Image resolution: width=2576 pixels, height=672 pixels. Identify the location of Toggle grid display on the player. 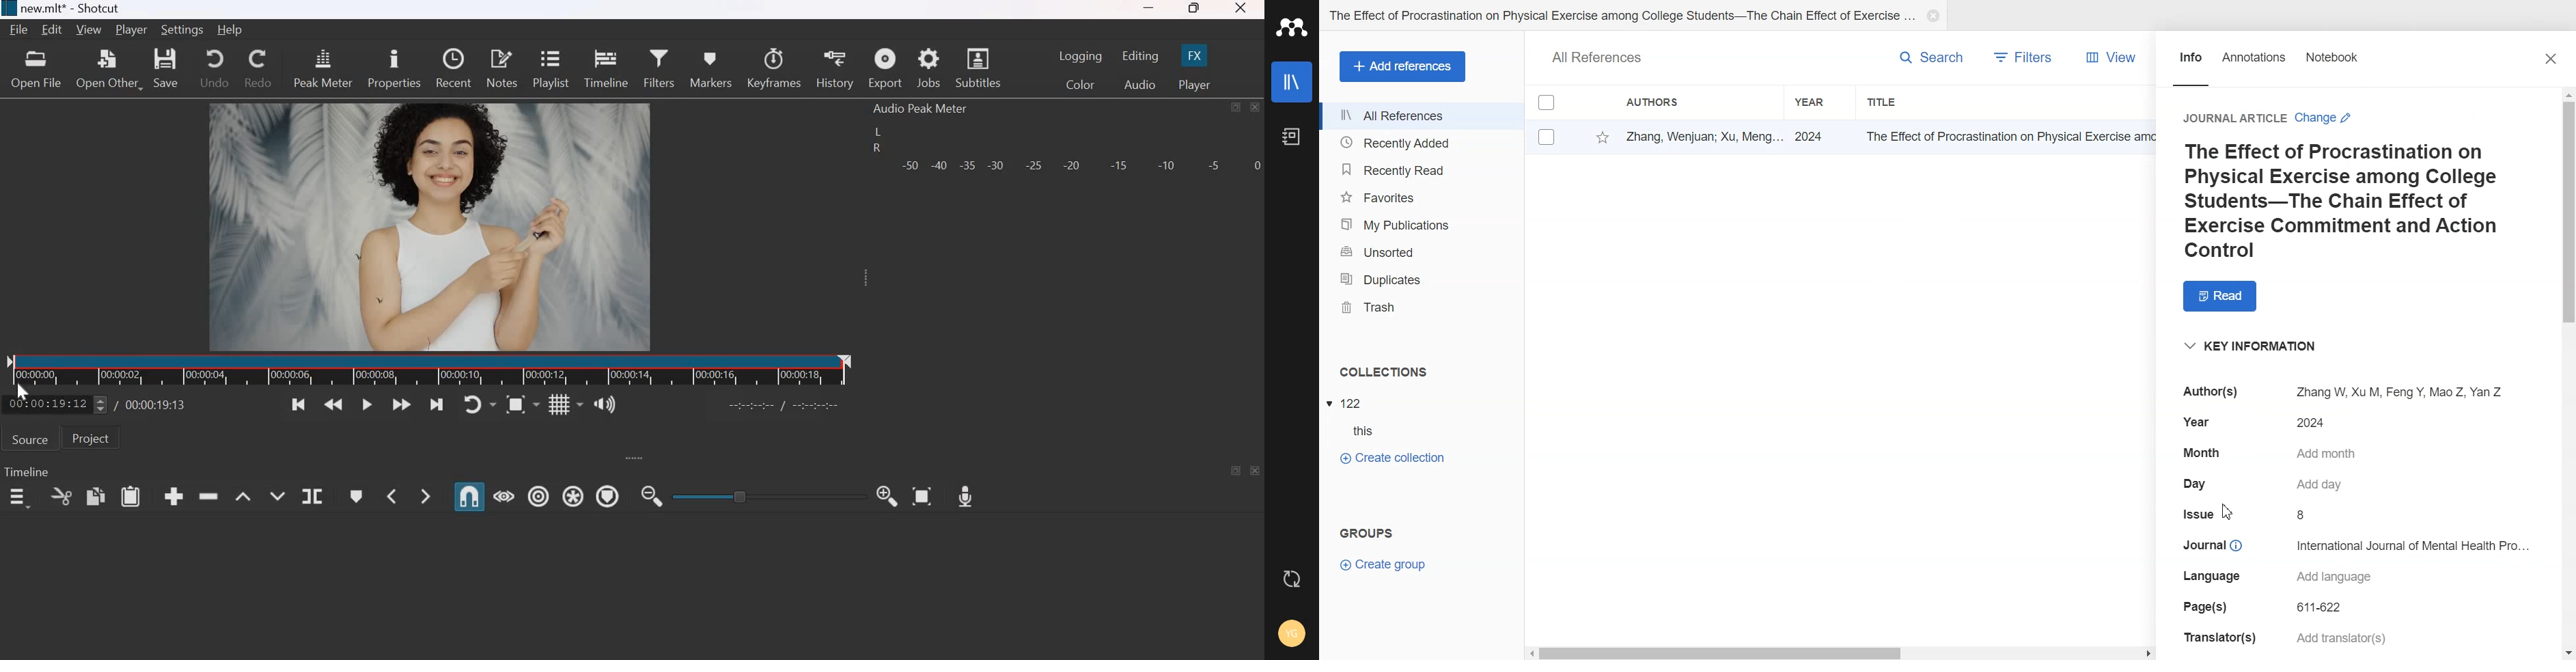
(565, 403).